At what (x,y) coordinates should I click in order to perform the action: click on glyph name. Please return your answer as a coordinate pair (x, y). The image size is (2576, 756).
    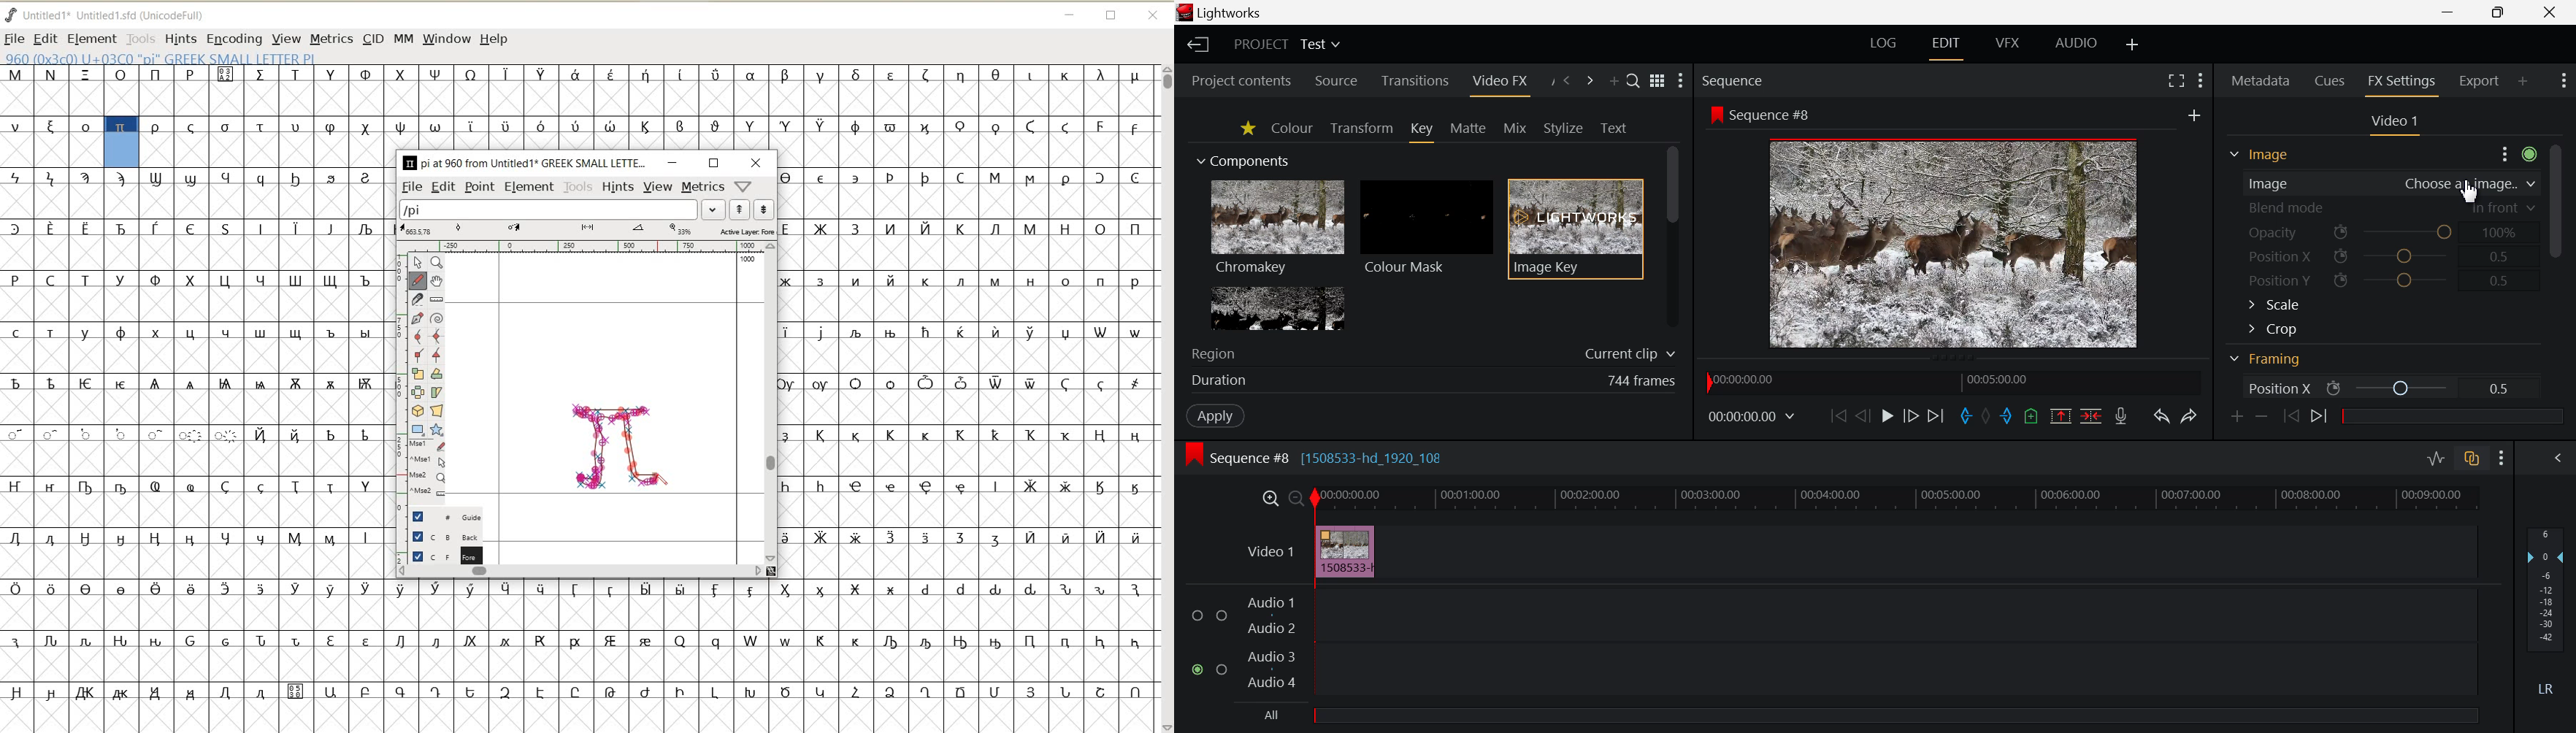
    Looking at the image, I should click on (526, 161).